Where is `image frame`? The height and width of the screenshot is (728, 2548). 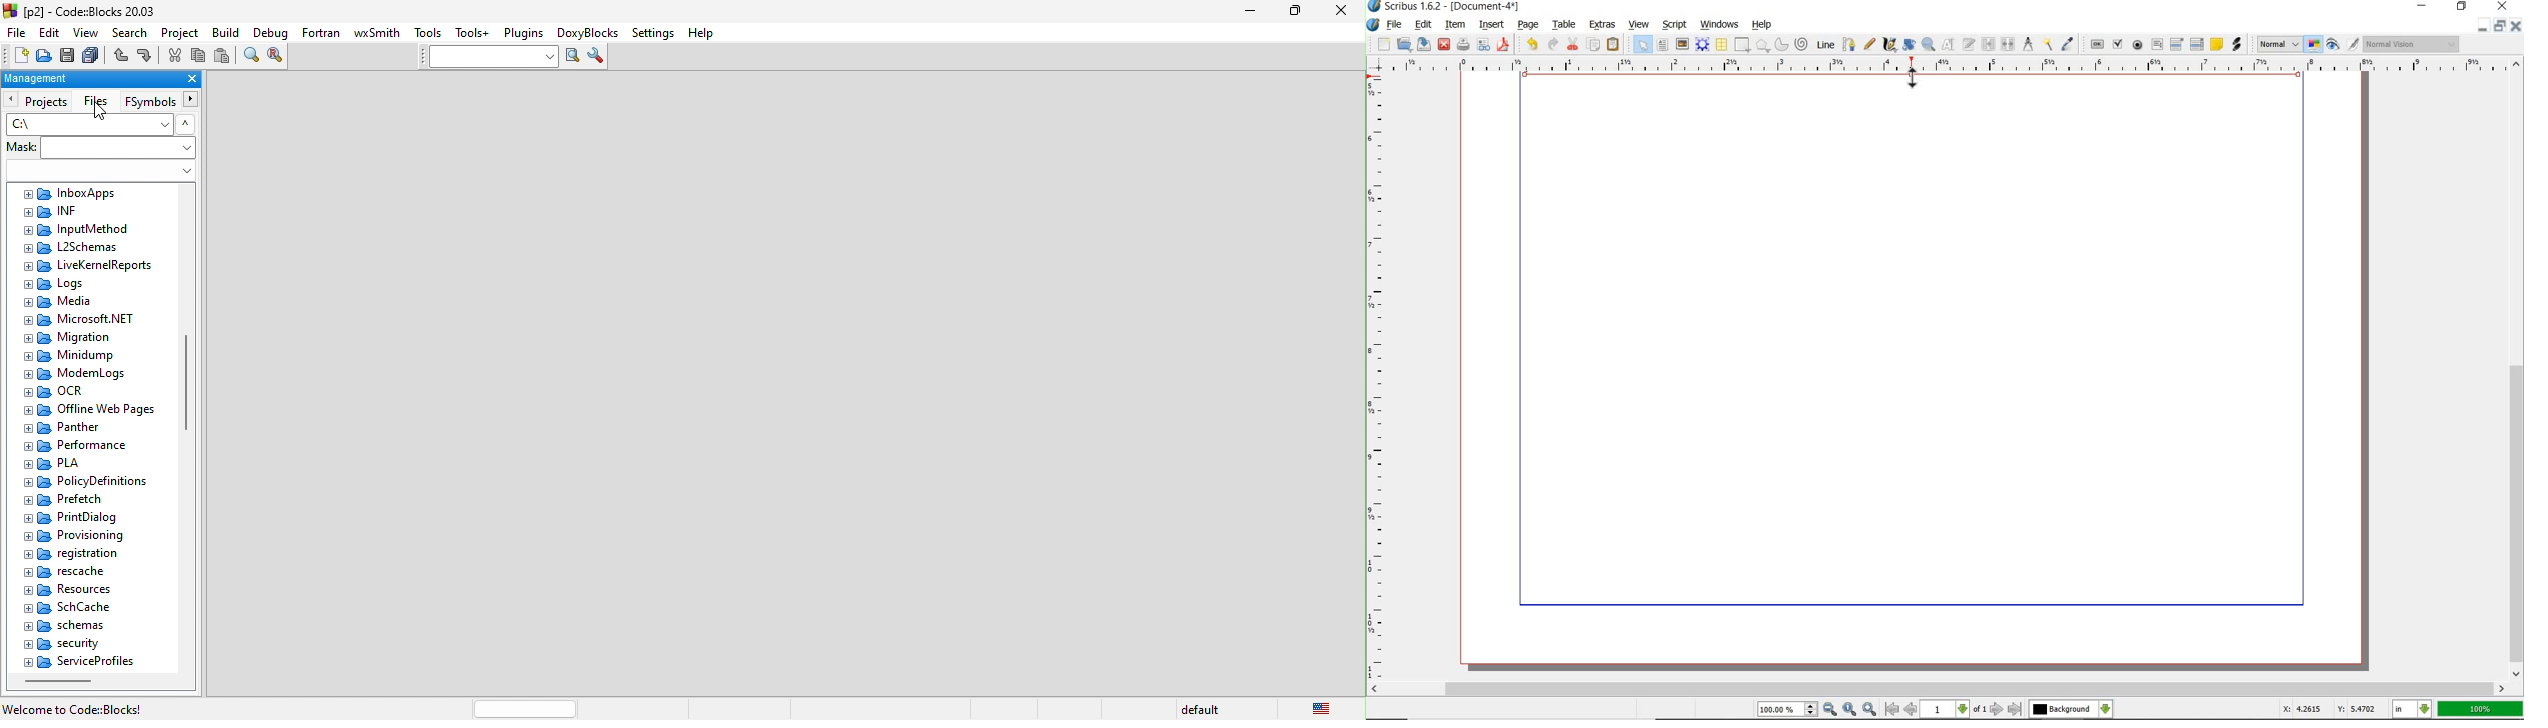
image frame is located at coordinates (1683, 46).